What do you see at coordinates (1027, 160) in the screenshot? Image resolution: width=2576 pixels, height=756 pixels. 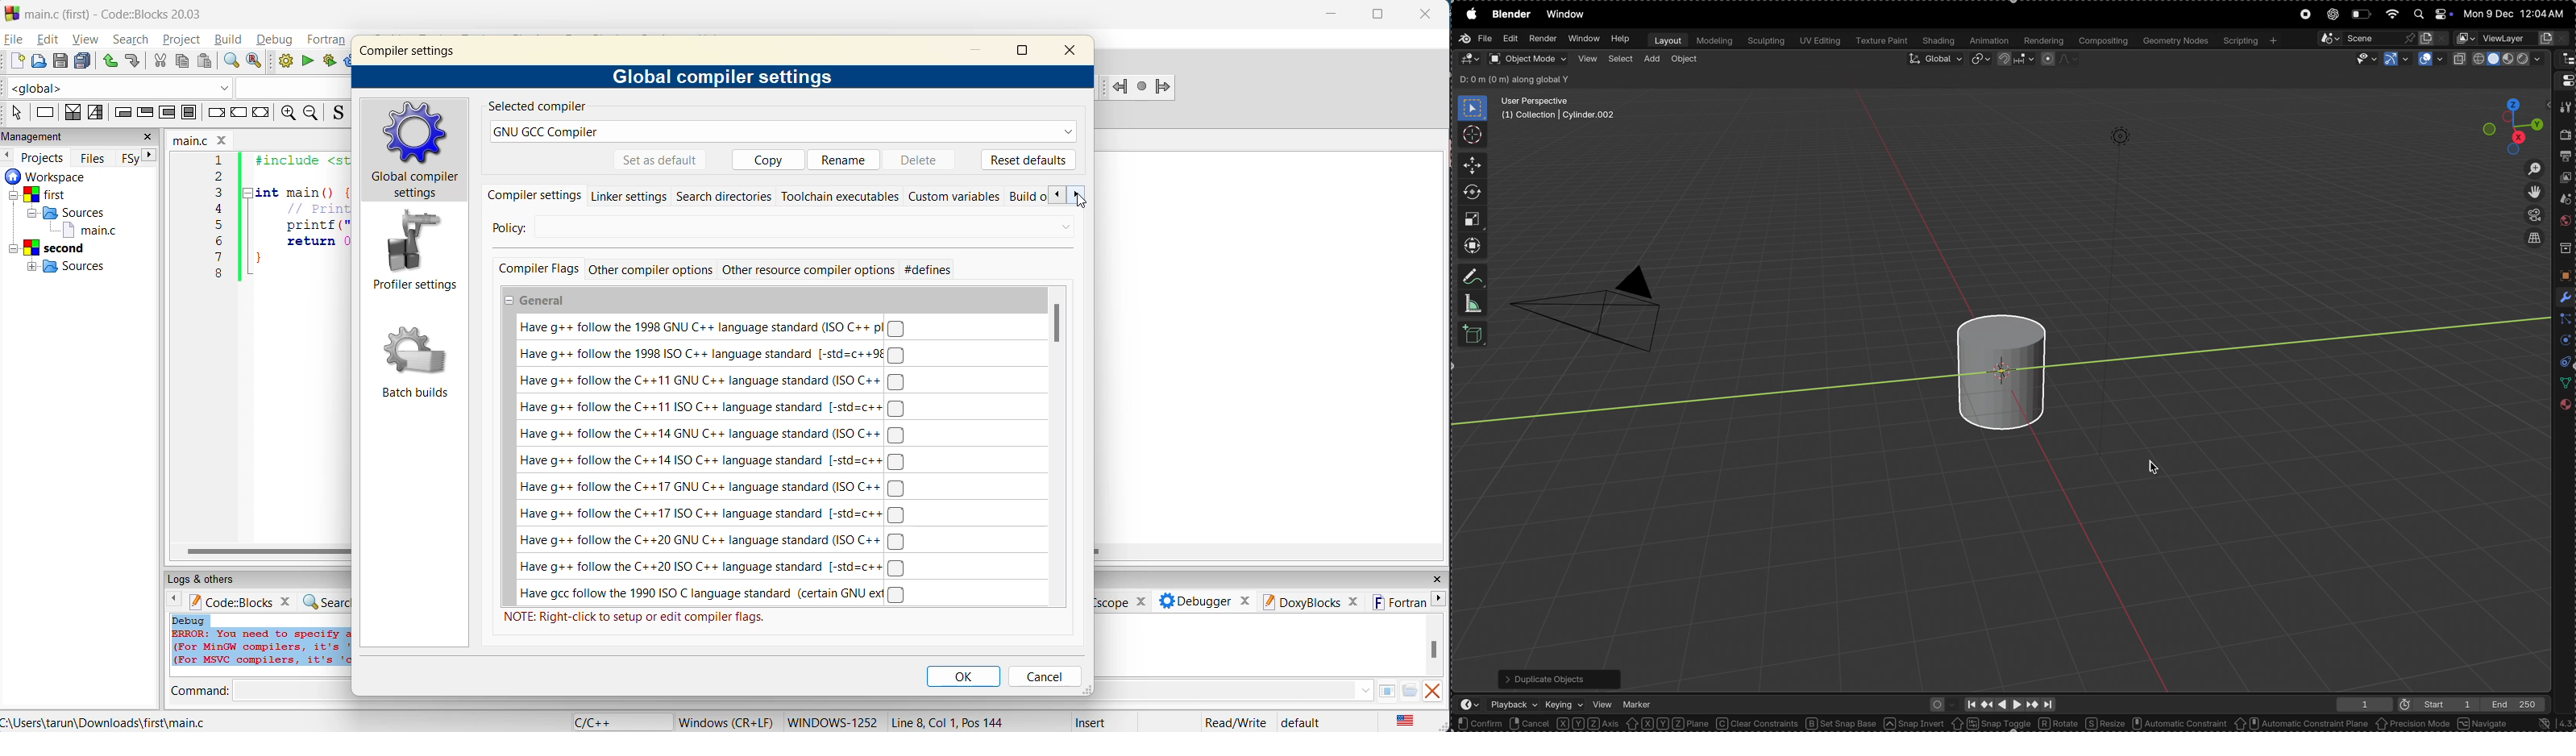 I see `reset defaults` at bounding box center [1027, 160].